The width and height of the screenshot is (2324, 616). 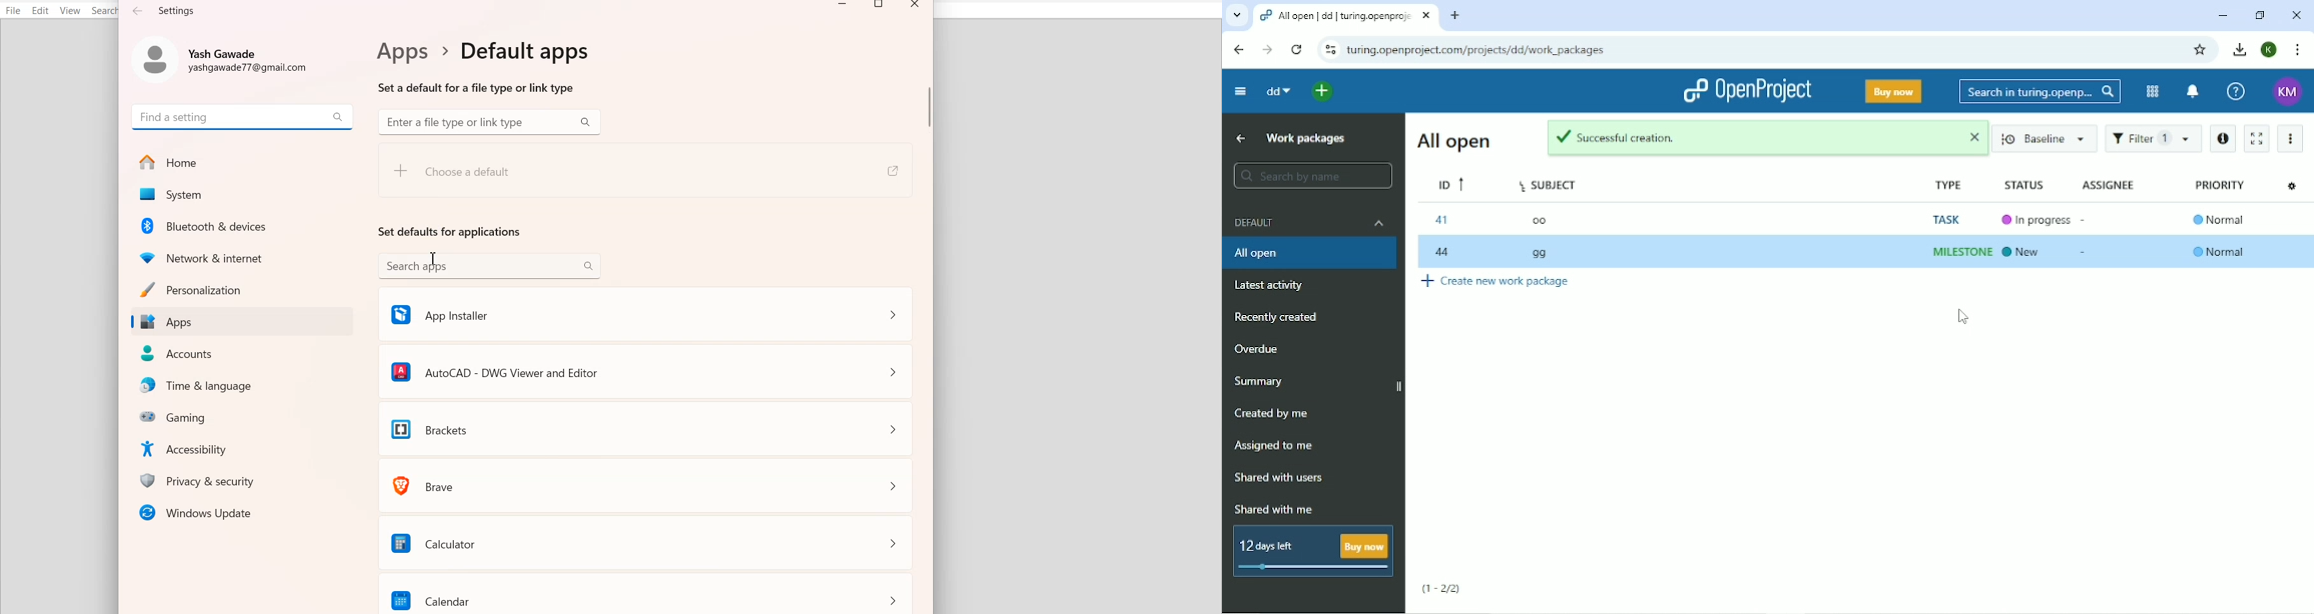 What do you see at coordinates (241, 195) in the screenshot?
I see `System` at bounding box center [241, 195].